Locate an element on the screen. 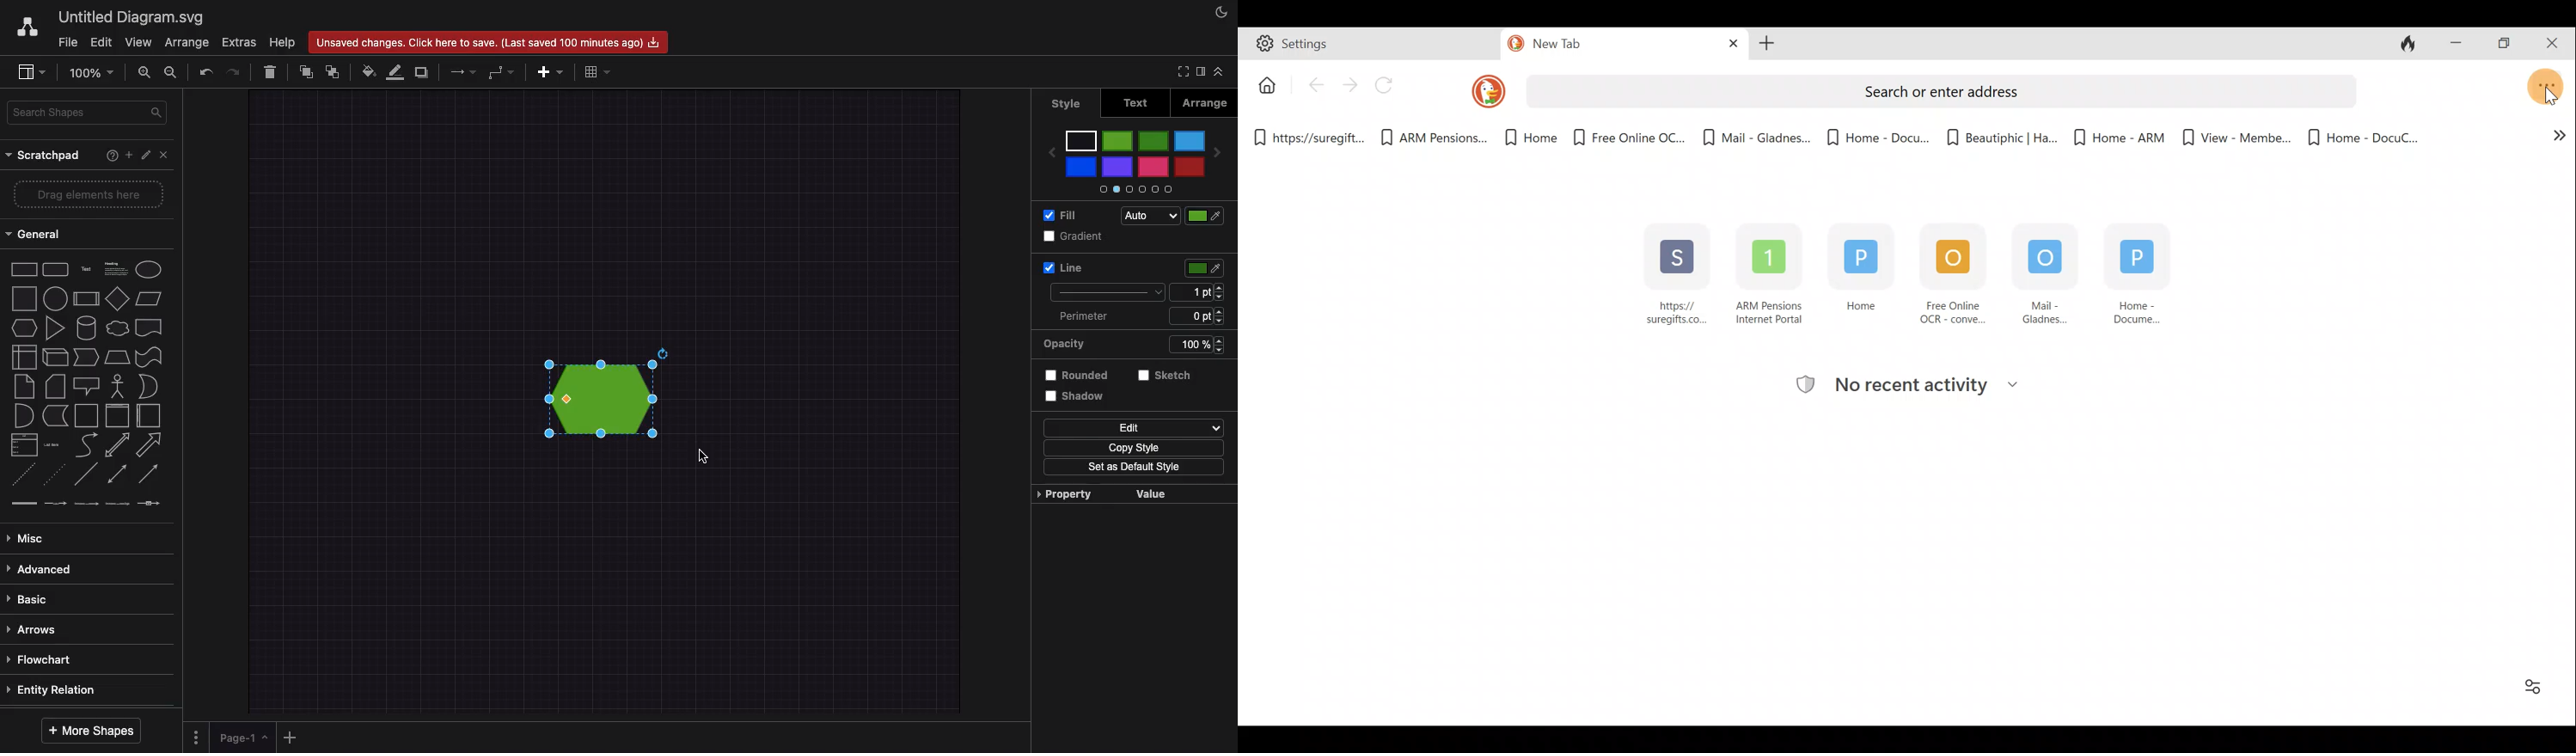  Duplicate is located at coordinates (424, 72).